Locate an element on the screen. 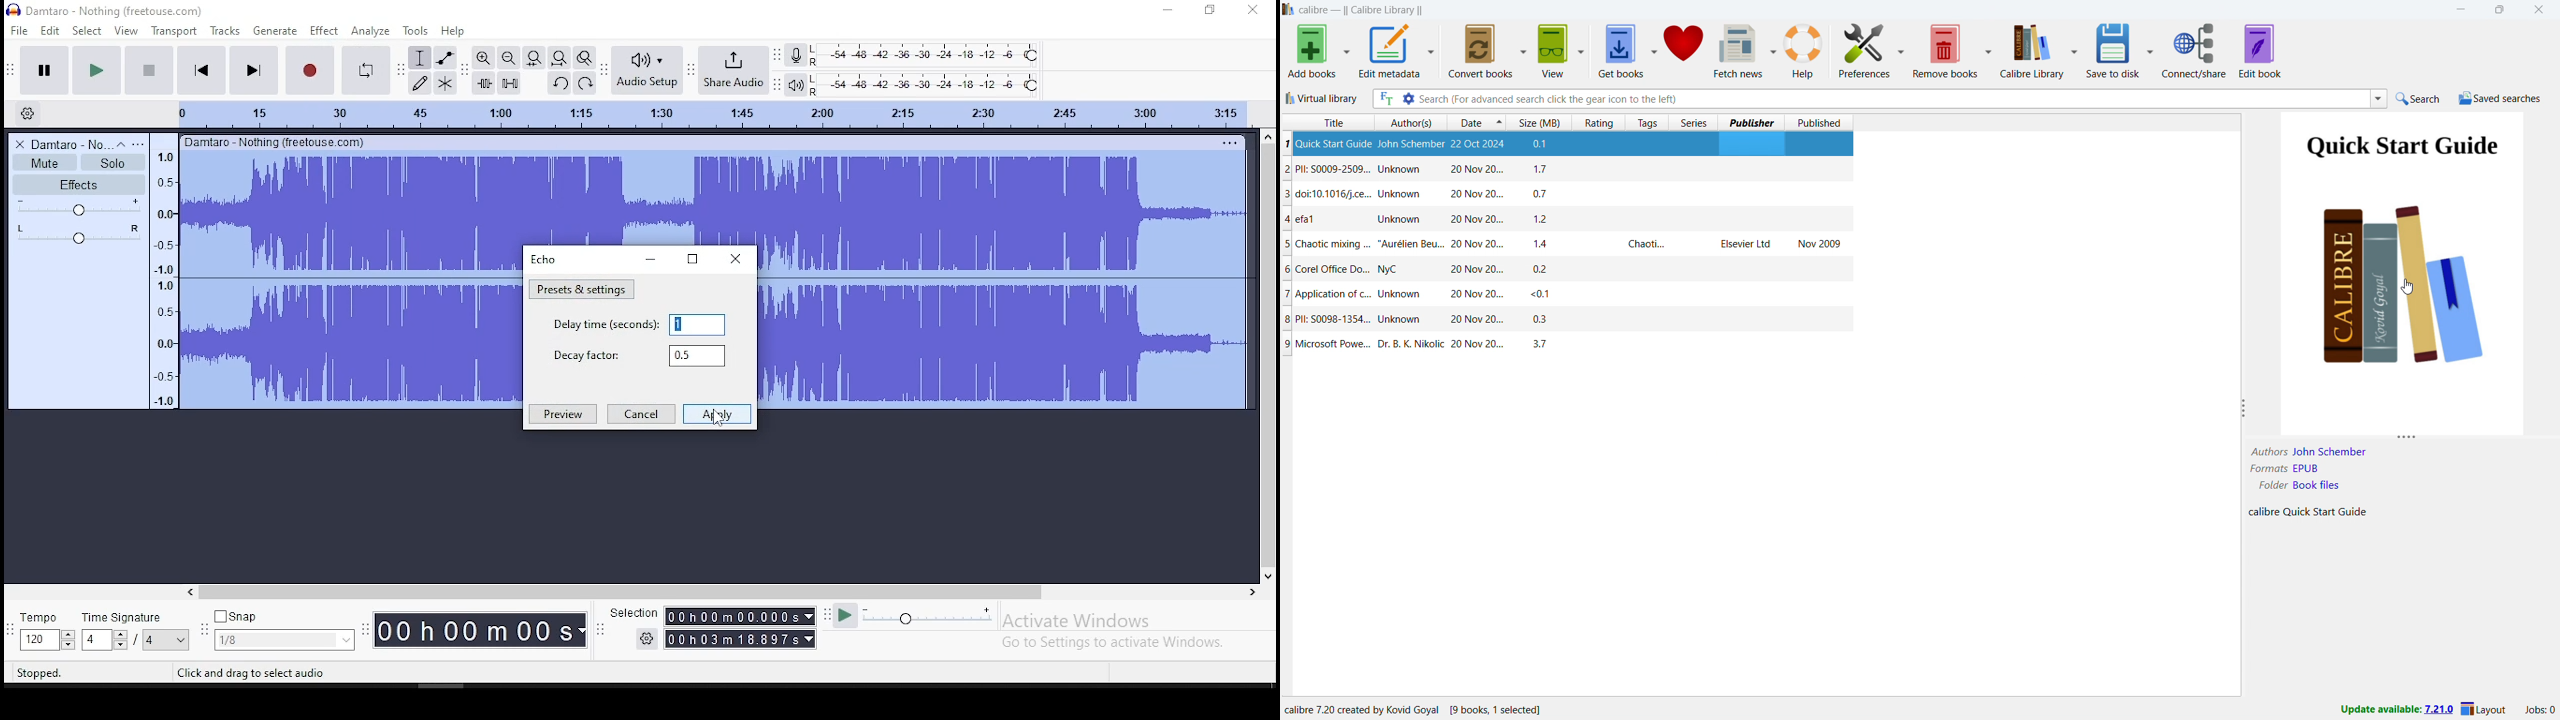 The height and width of the screenshot is (728, 2576). 20 Nov 20.. is located at coordinates (1478, 245).